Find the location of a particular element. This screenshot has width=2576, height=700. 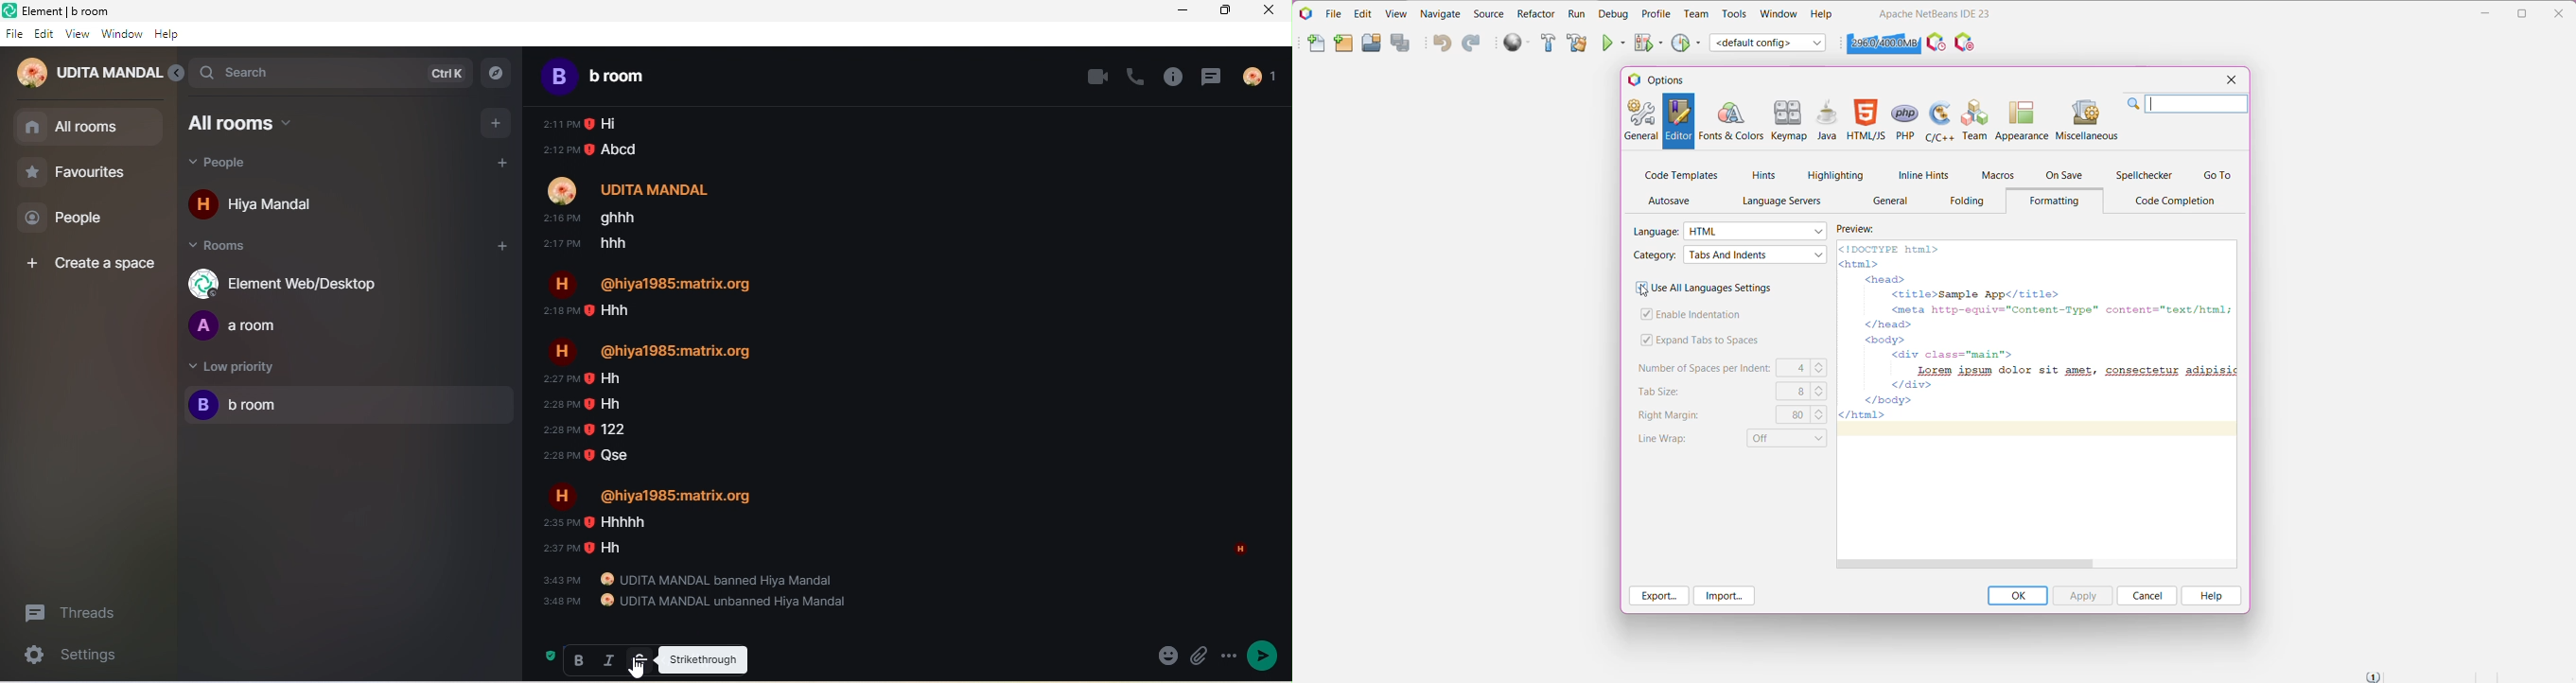

send message is located at coordinates (1265, 657).